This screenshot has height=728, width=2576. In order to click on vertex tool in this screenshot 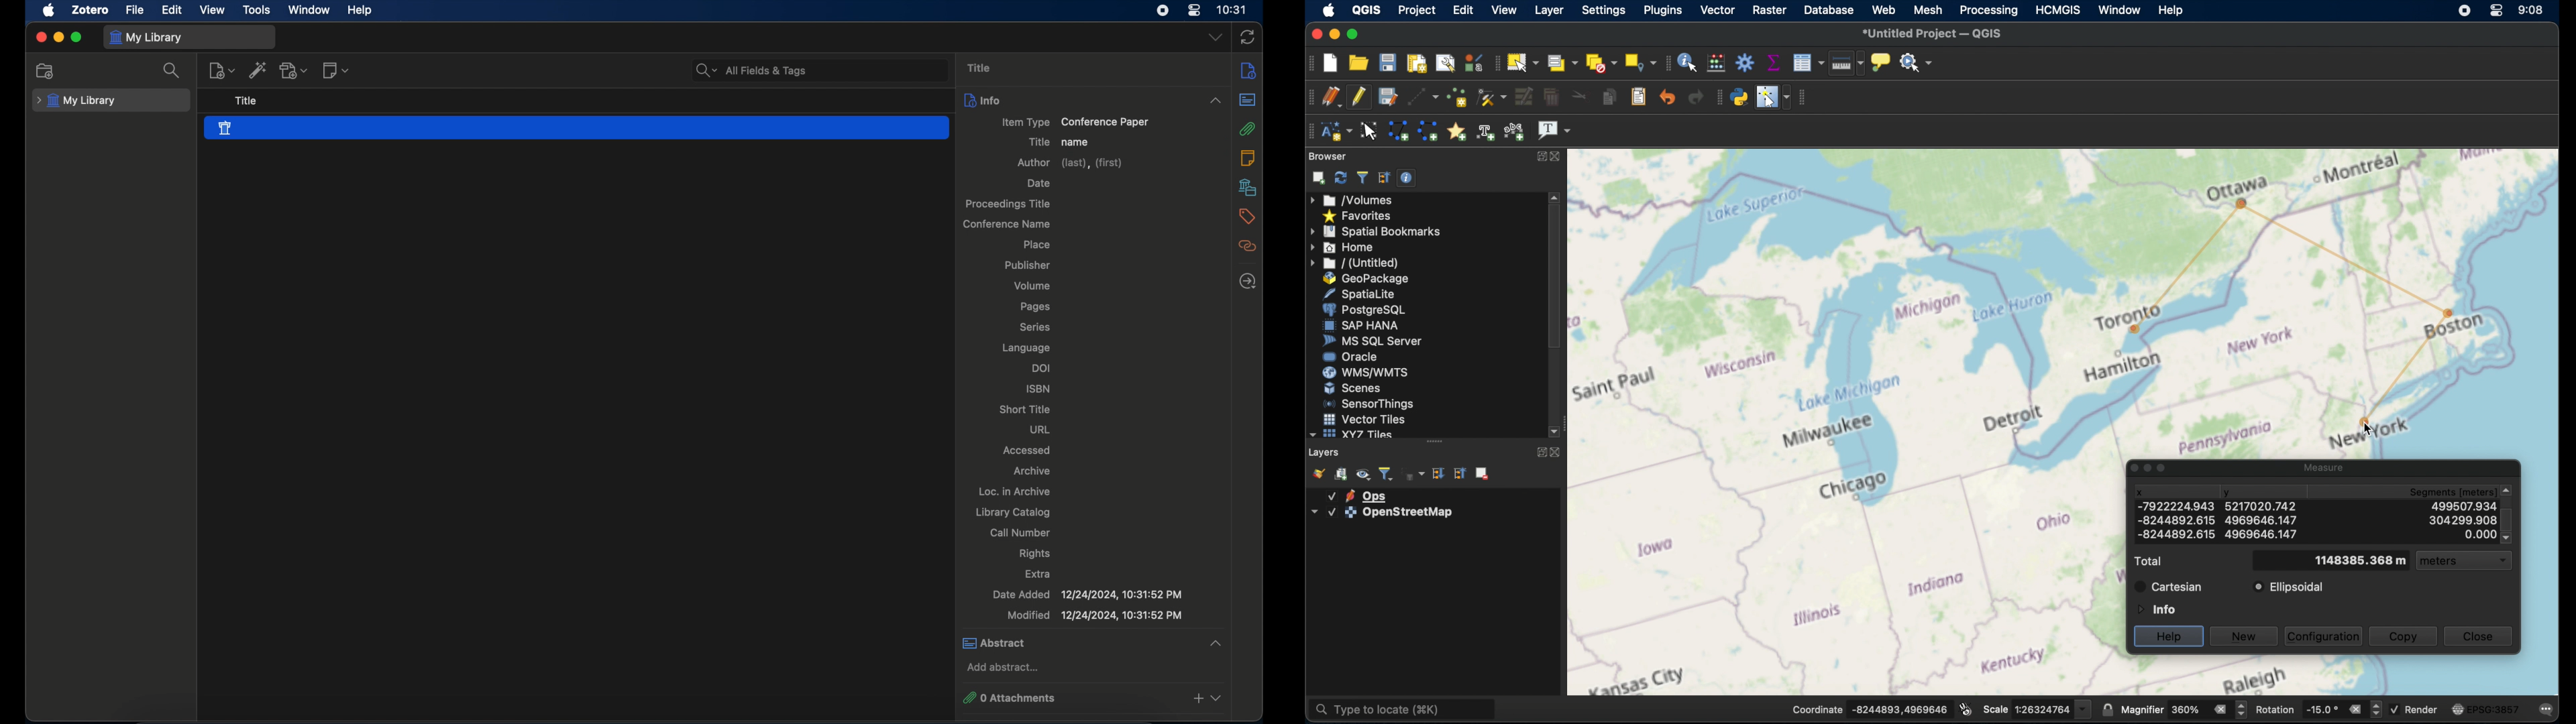, I will do `click(1492, 97)`.